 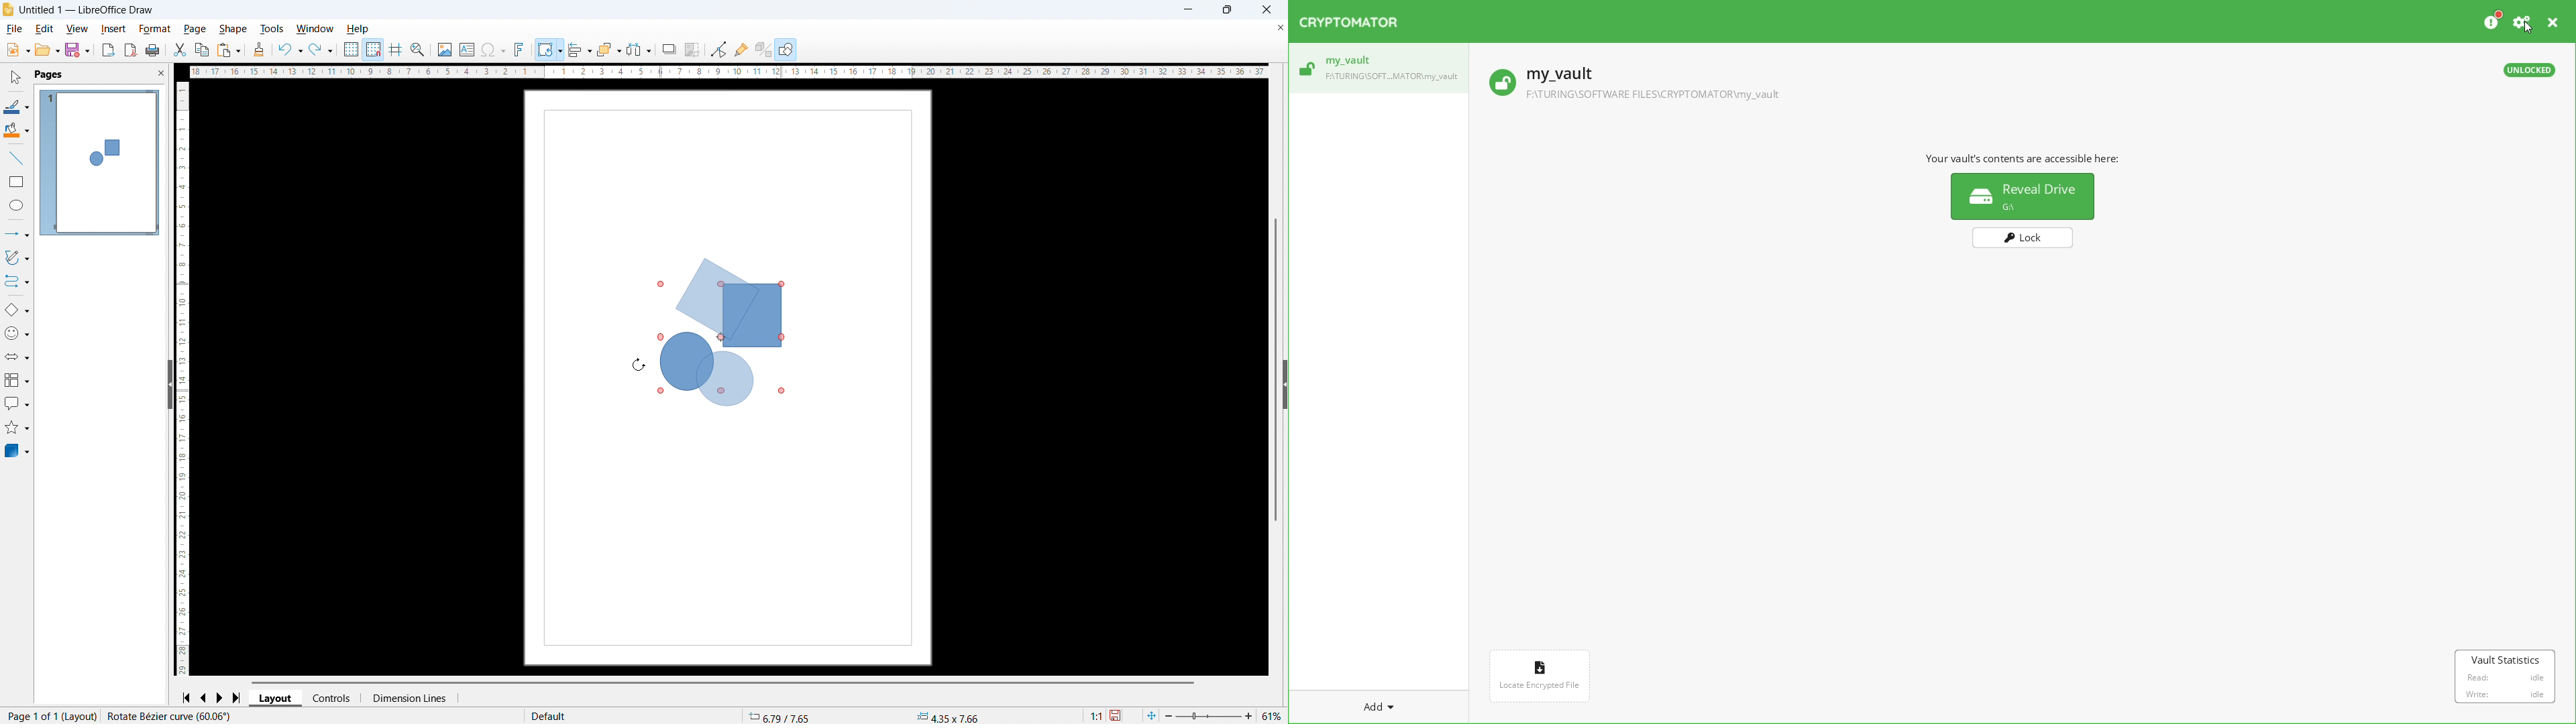 I want to click on Previous page , so click(x=204, y=699).